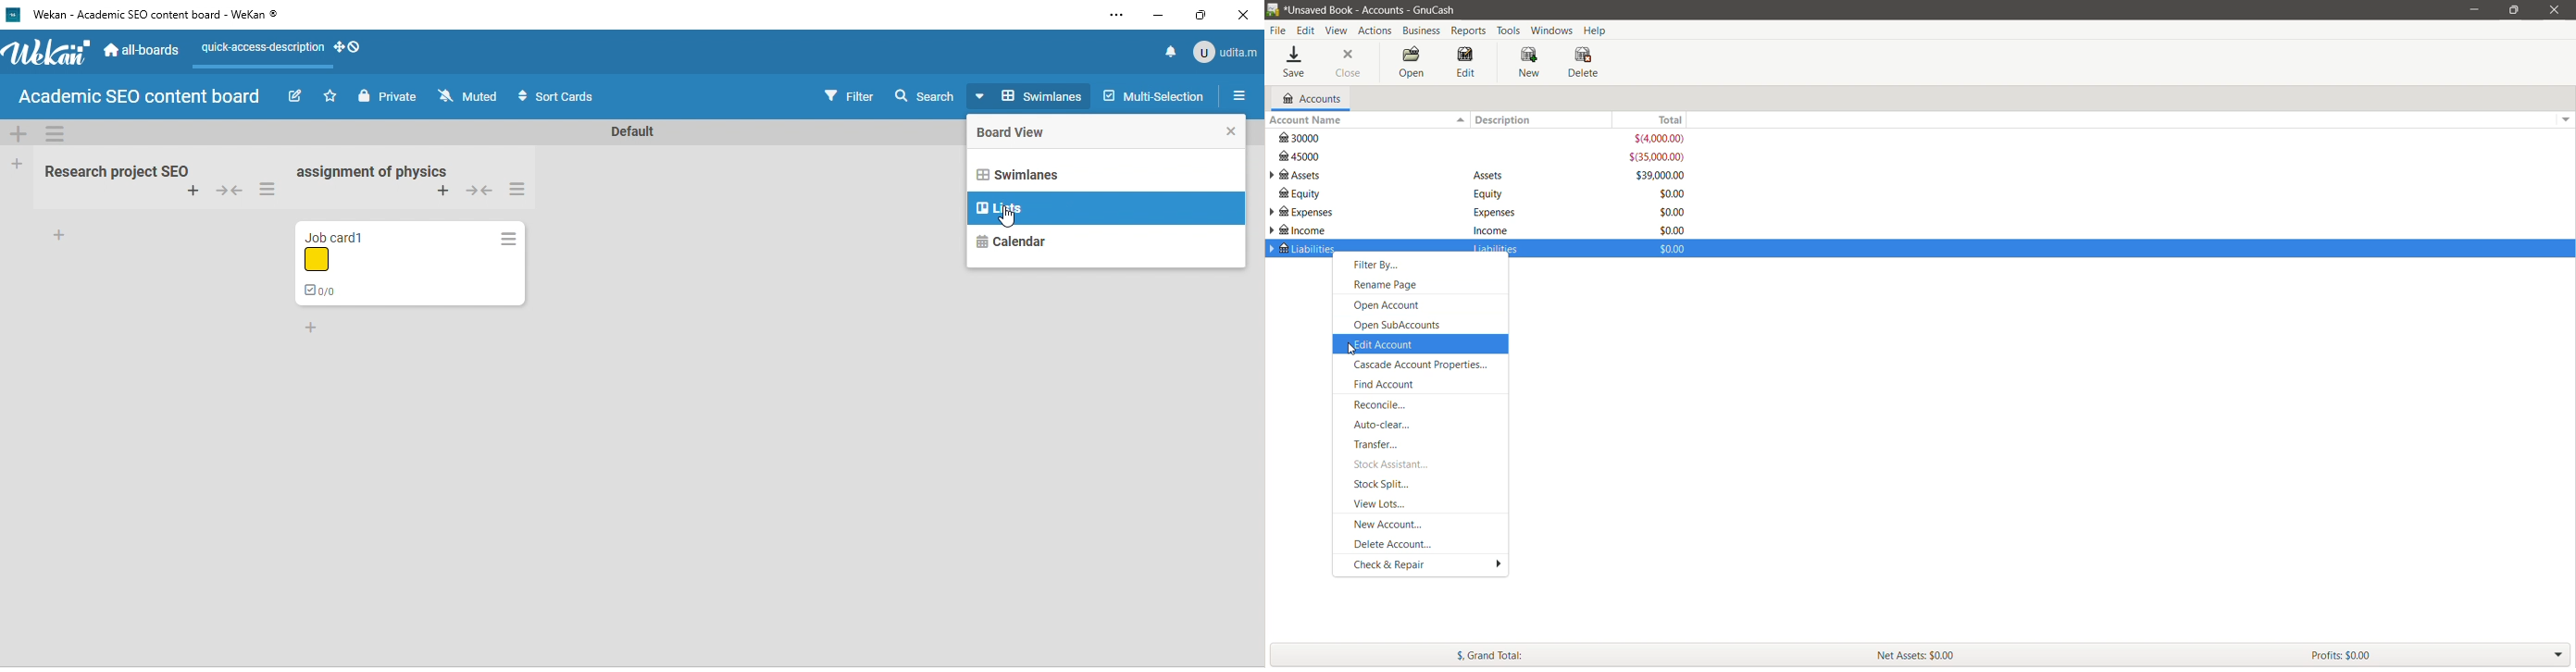  What do you see at coordinates (849, 94) in the screenshot?
I see `filter` at bounding box center [849, 94].